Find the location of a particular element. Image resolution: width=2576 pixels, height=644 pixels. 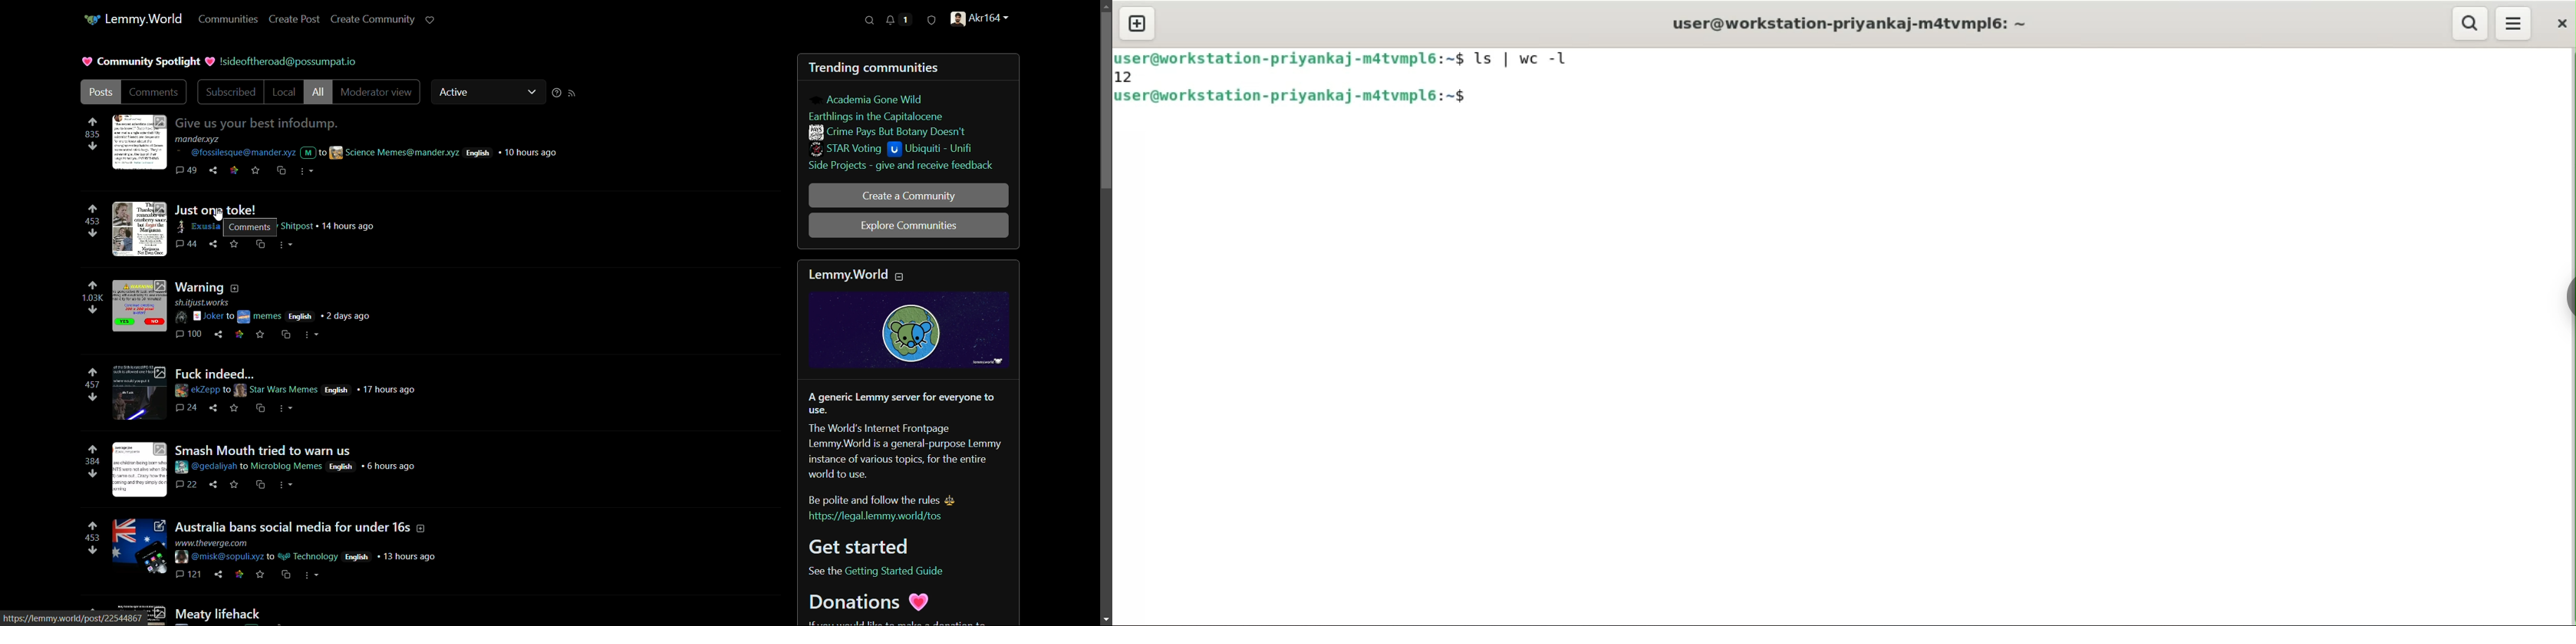

Science Memes@mander.xyz is located at coordinates (396, 153).